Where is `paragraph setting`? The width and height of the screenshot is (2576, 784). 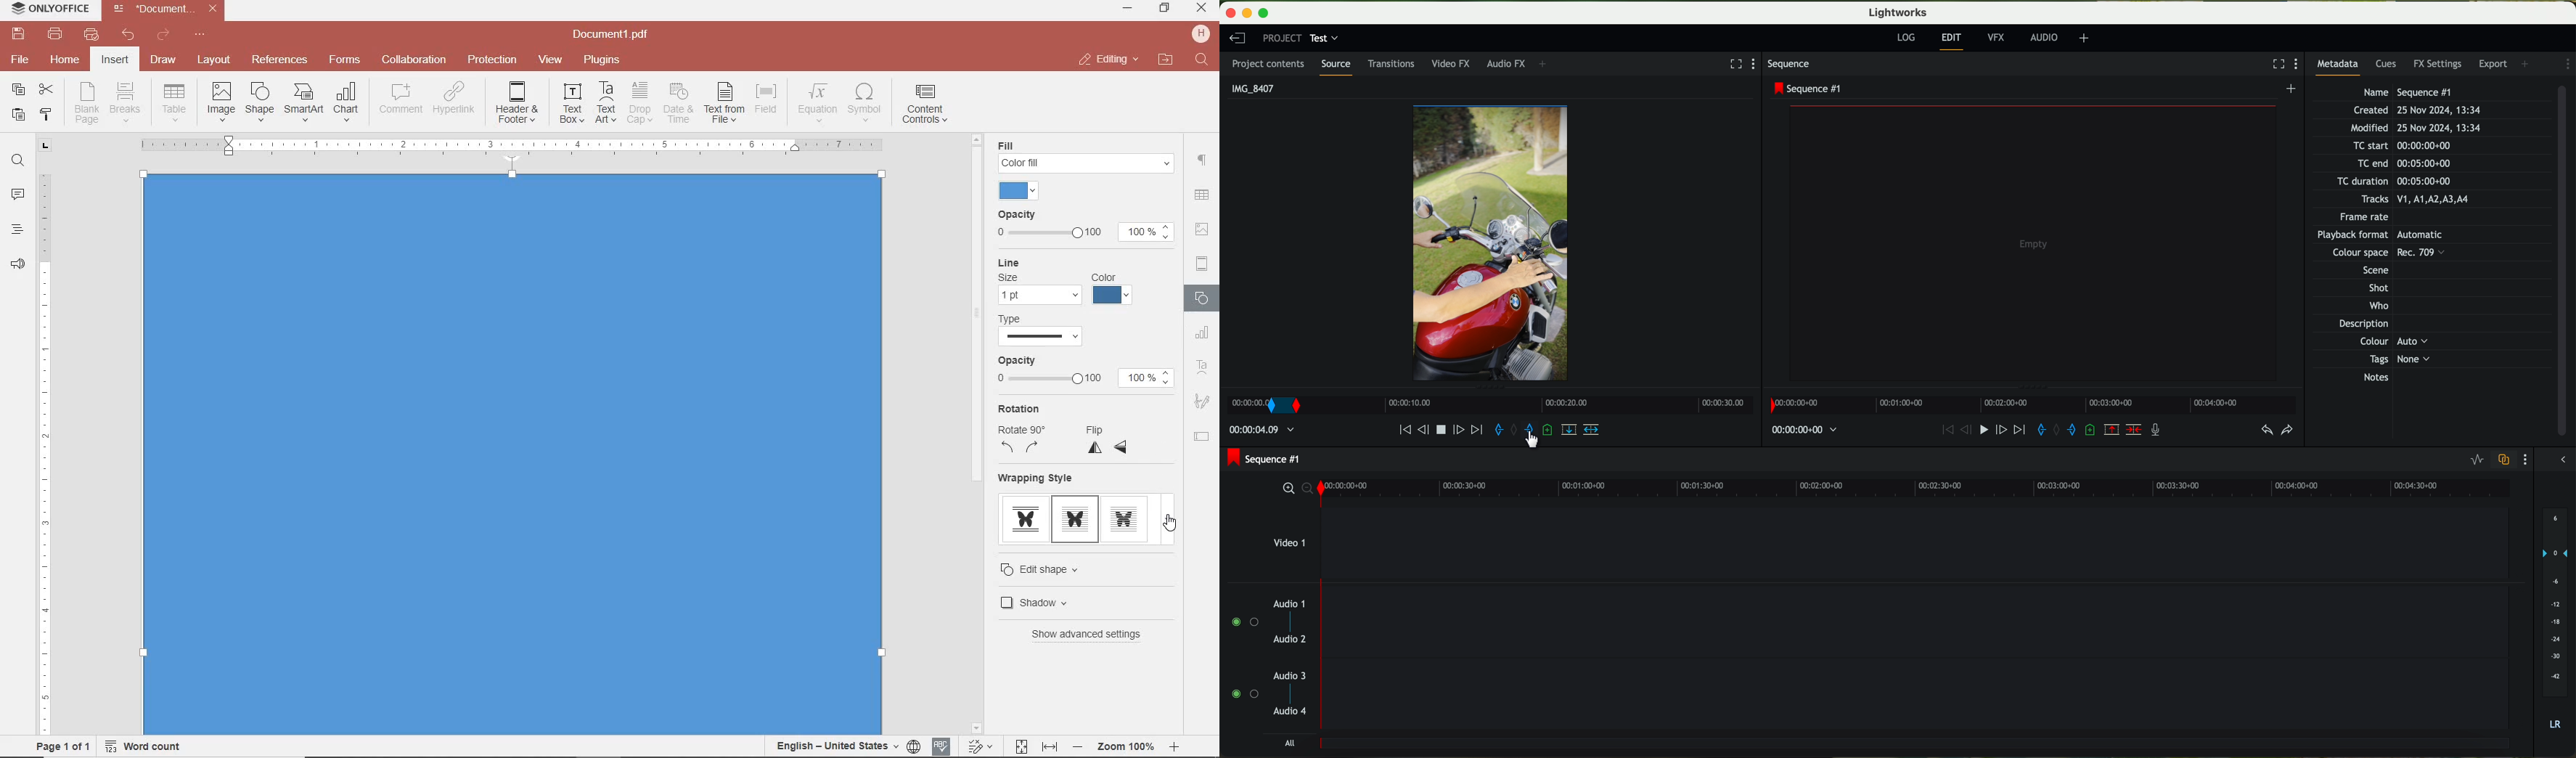 paragraph setting is located at coordinates (1203, 158).